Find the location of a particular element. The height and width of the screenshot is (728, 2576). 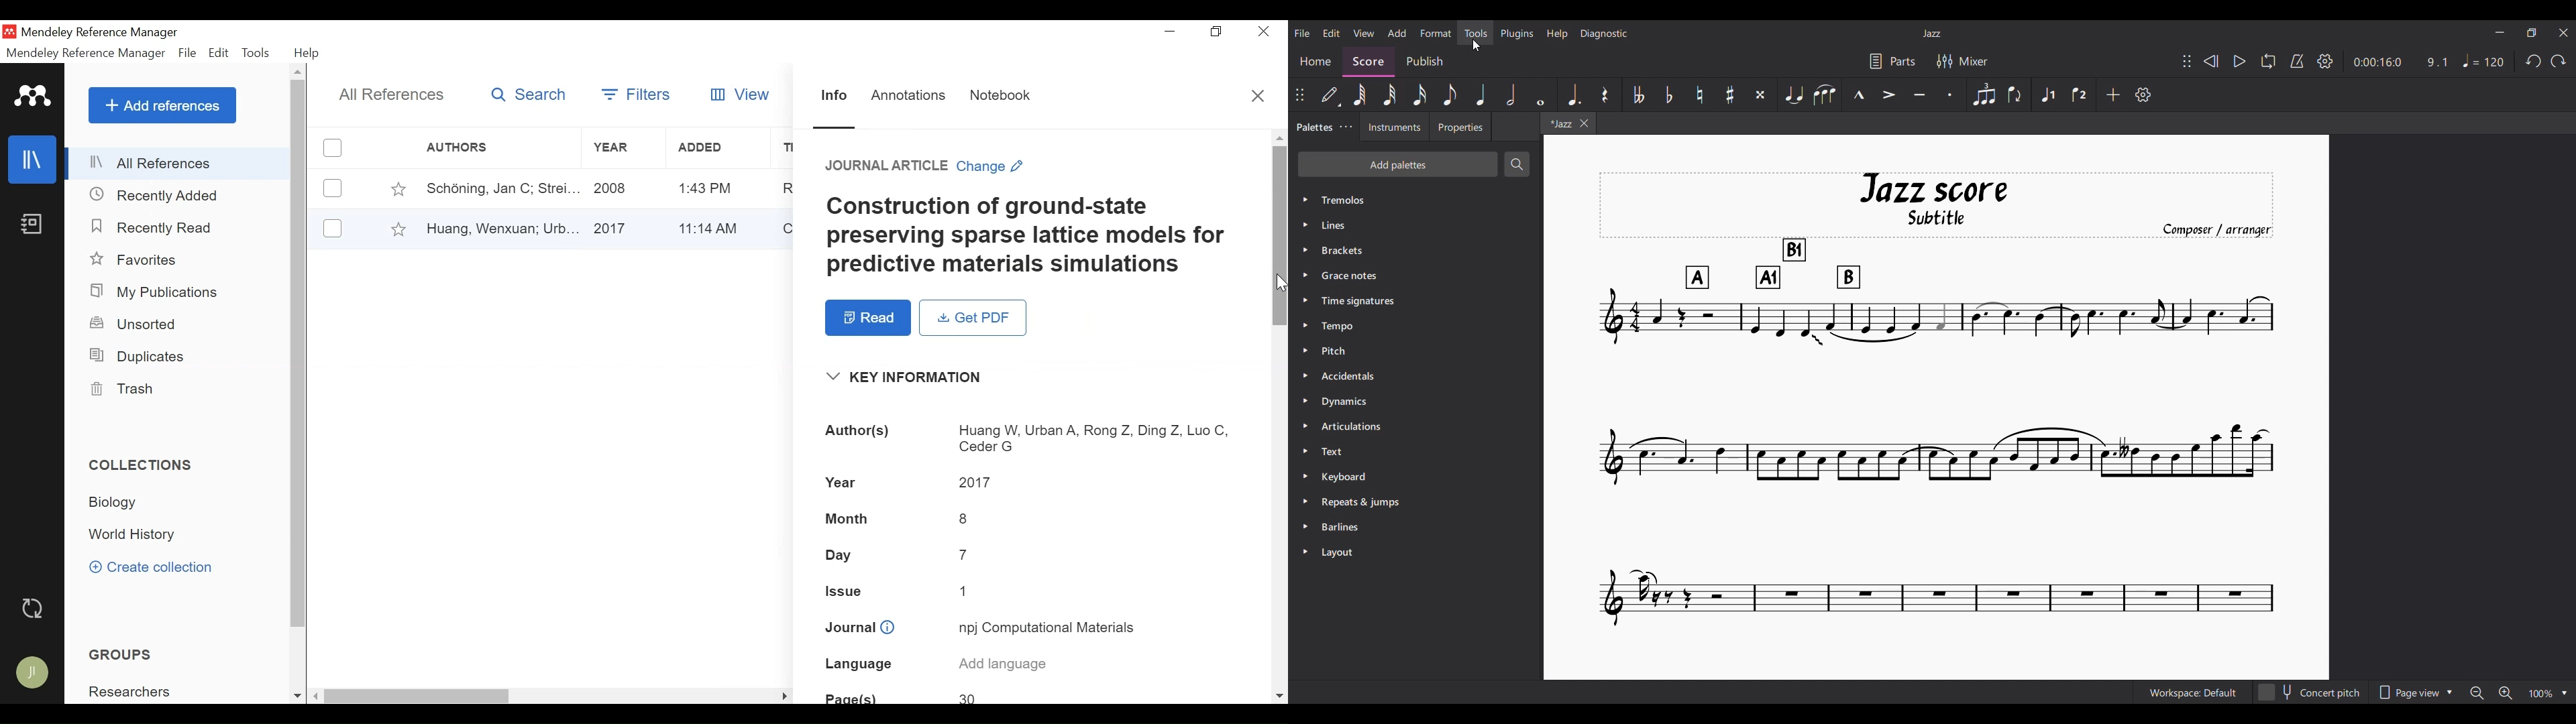

Scroll up is located at coordinates (1278, 137).